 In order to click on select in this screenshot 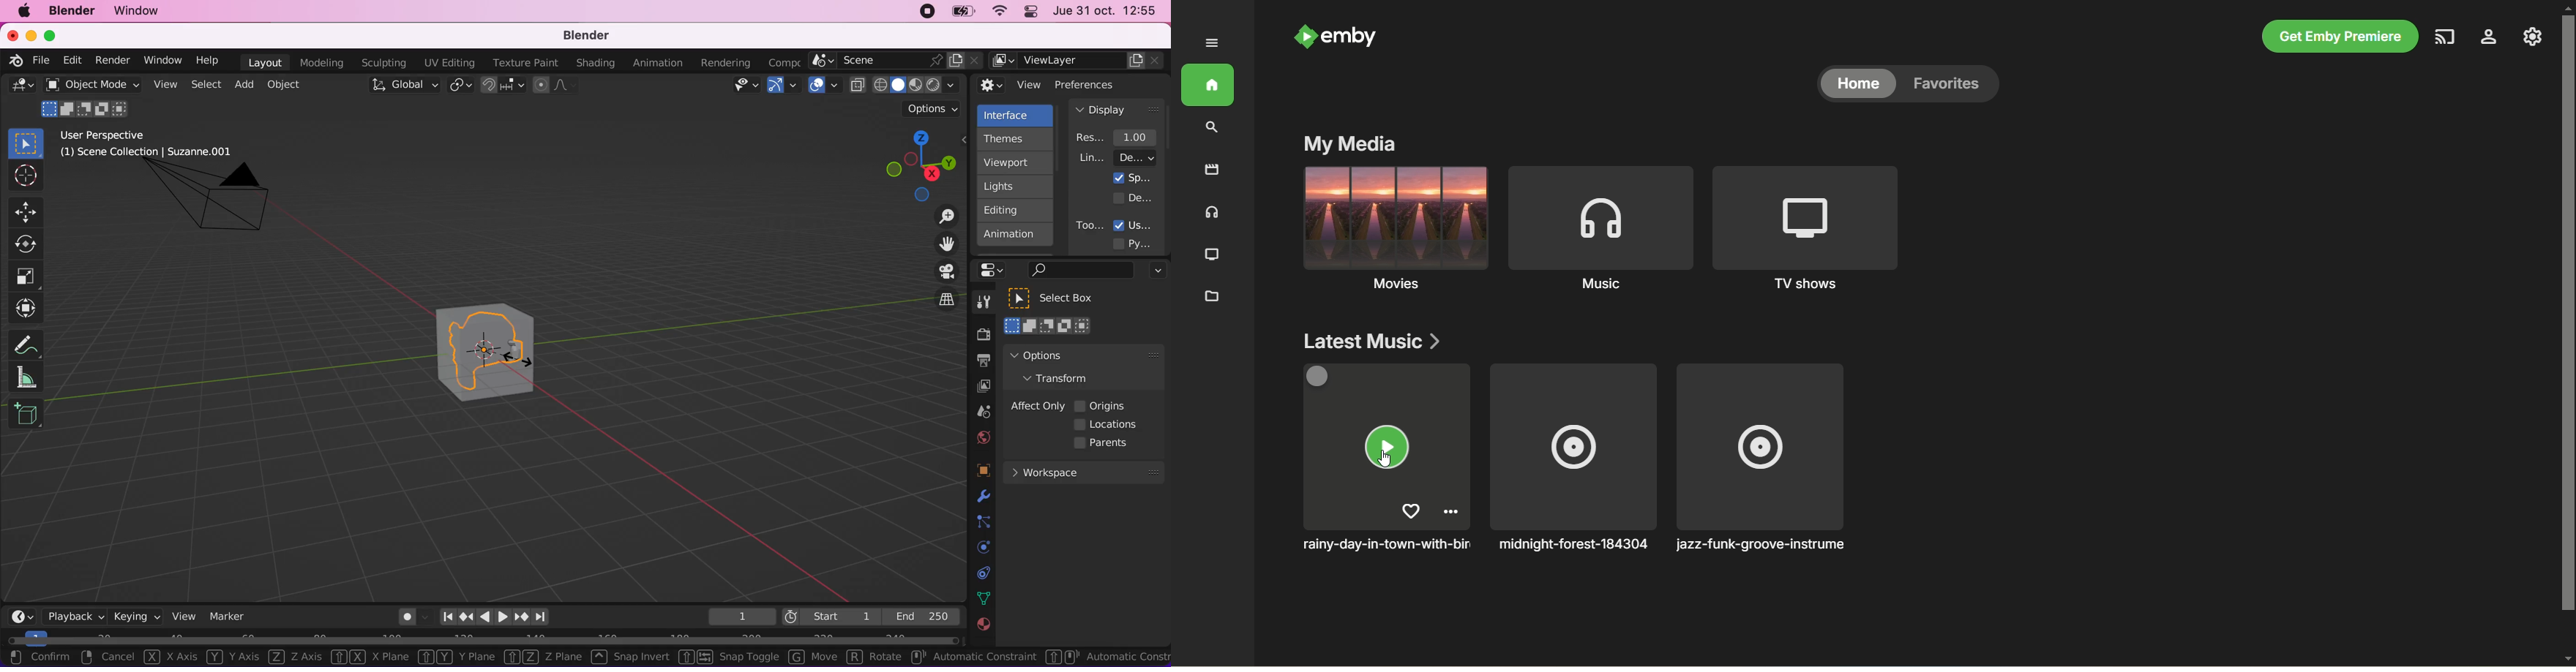, I will do `click(205, 85)`.